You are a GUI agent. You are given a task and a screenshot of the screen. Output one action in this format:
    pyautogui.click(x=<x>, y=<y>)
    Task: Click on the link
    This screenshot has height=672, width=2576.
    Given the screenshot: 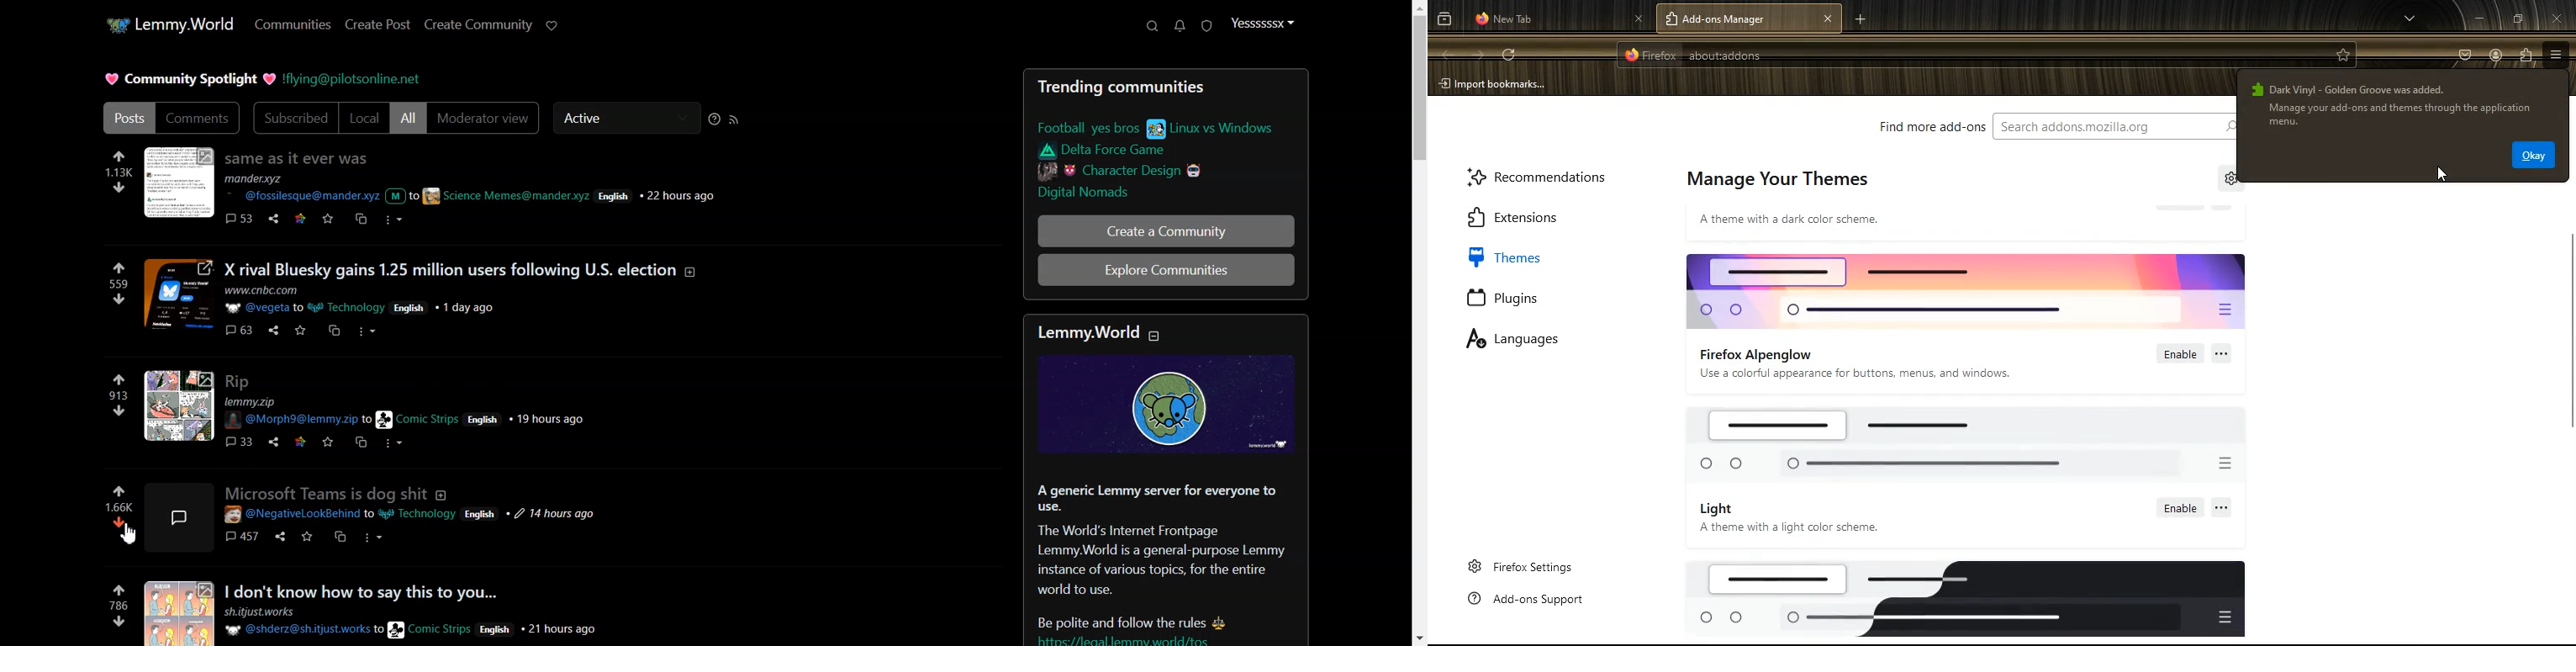 What is the action you would take?
    pyautogui.click(x=1165, y=128)
    